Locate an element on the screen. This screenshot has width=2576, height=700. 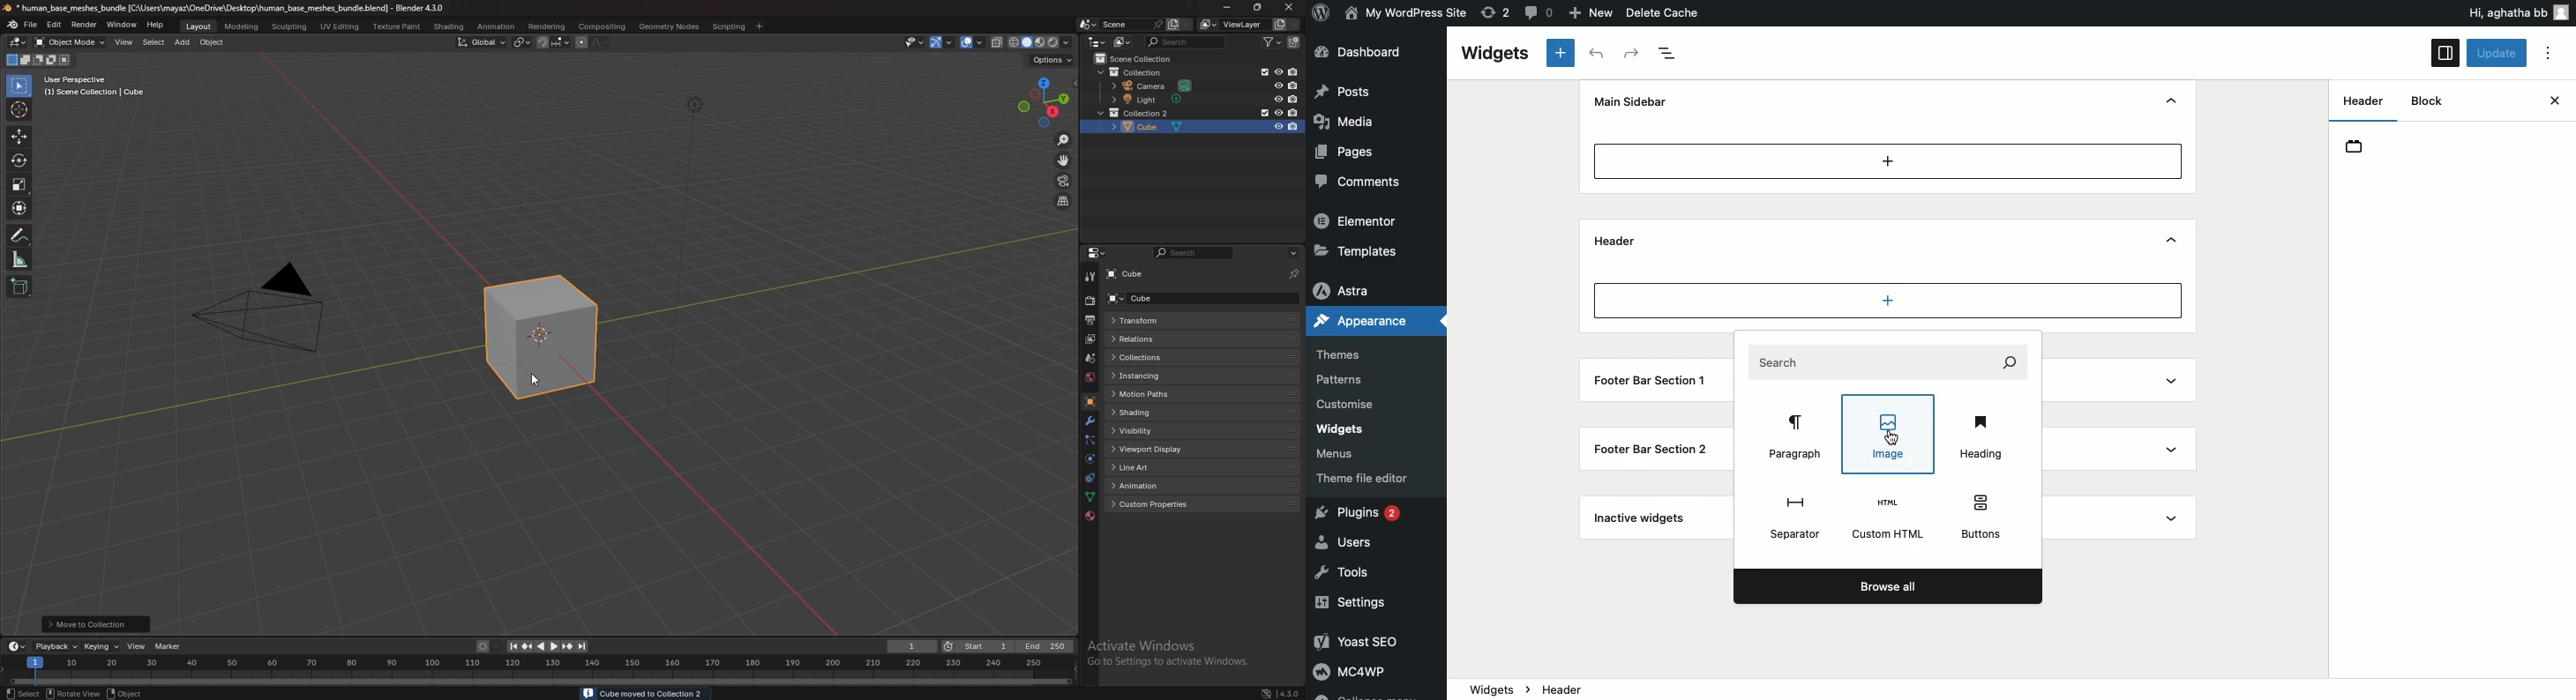
Menus is located at coordinates (1337, 455).